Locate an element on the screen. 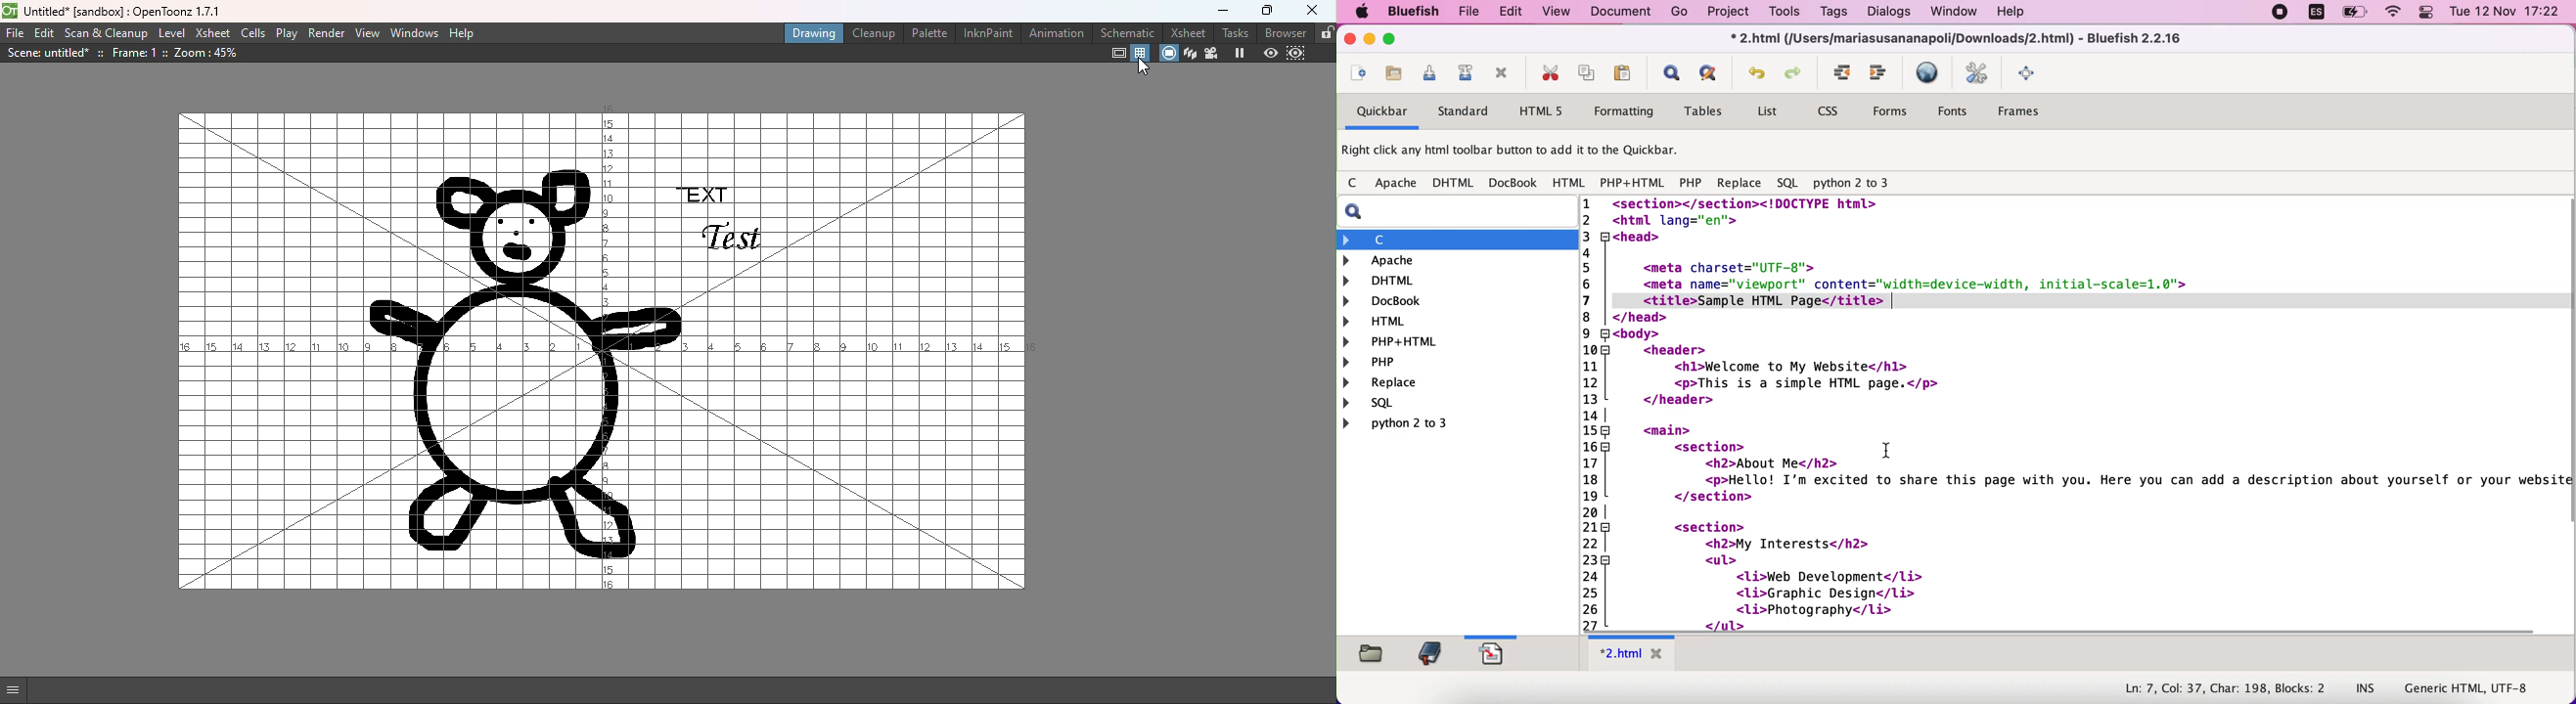  Sub-camera preview is located at coordinates (1299, 53).